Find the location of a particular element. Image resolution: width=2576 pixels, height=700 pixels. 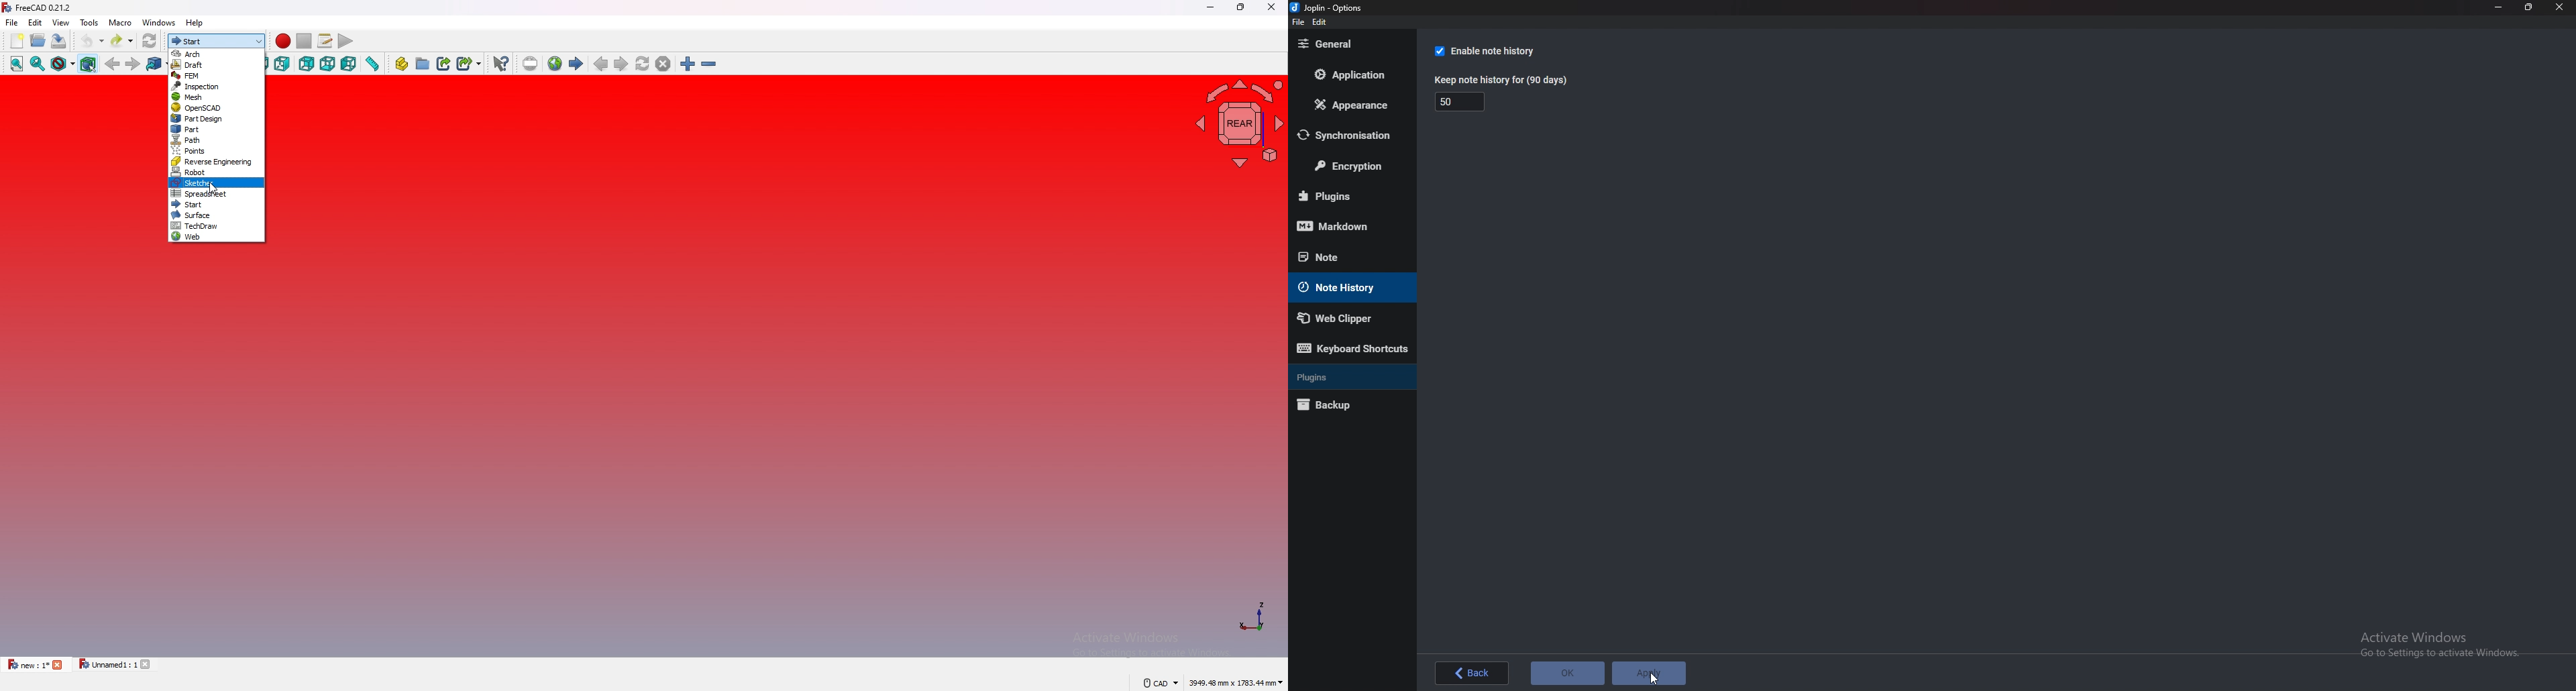

create group is located at coordinates (423, 62).